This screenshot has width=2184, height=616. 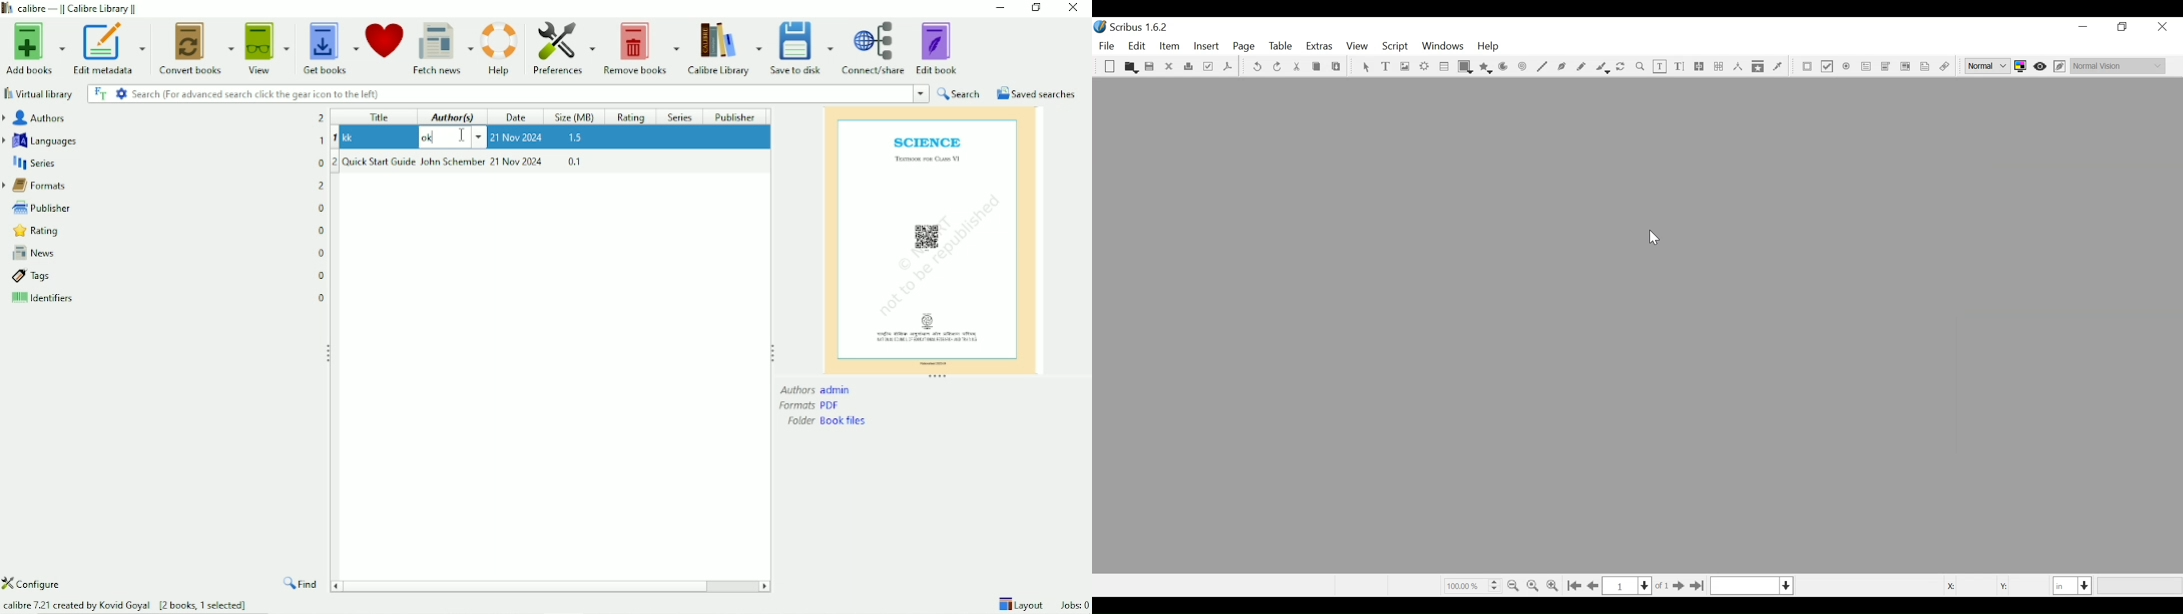 I want to click on Save, so click(x=1151, y=68).